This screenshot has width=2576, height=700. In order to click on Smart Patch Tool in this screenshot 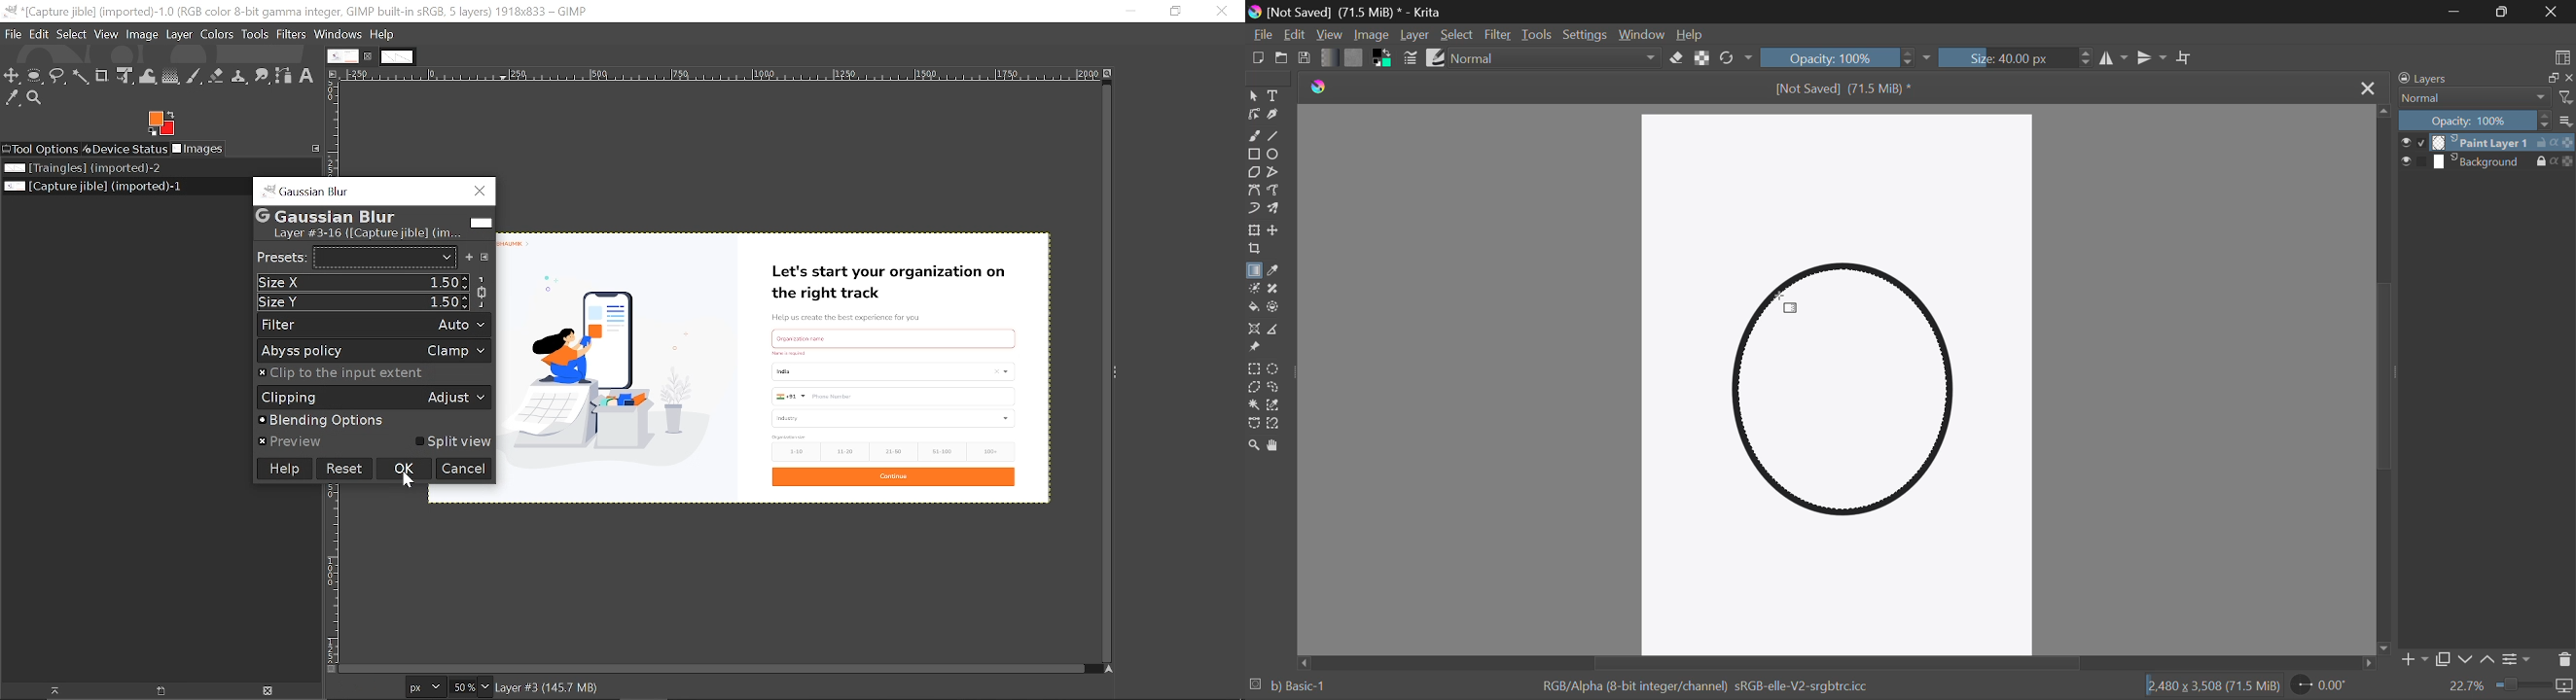, I will do `click(1276, 290)`.